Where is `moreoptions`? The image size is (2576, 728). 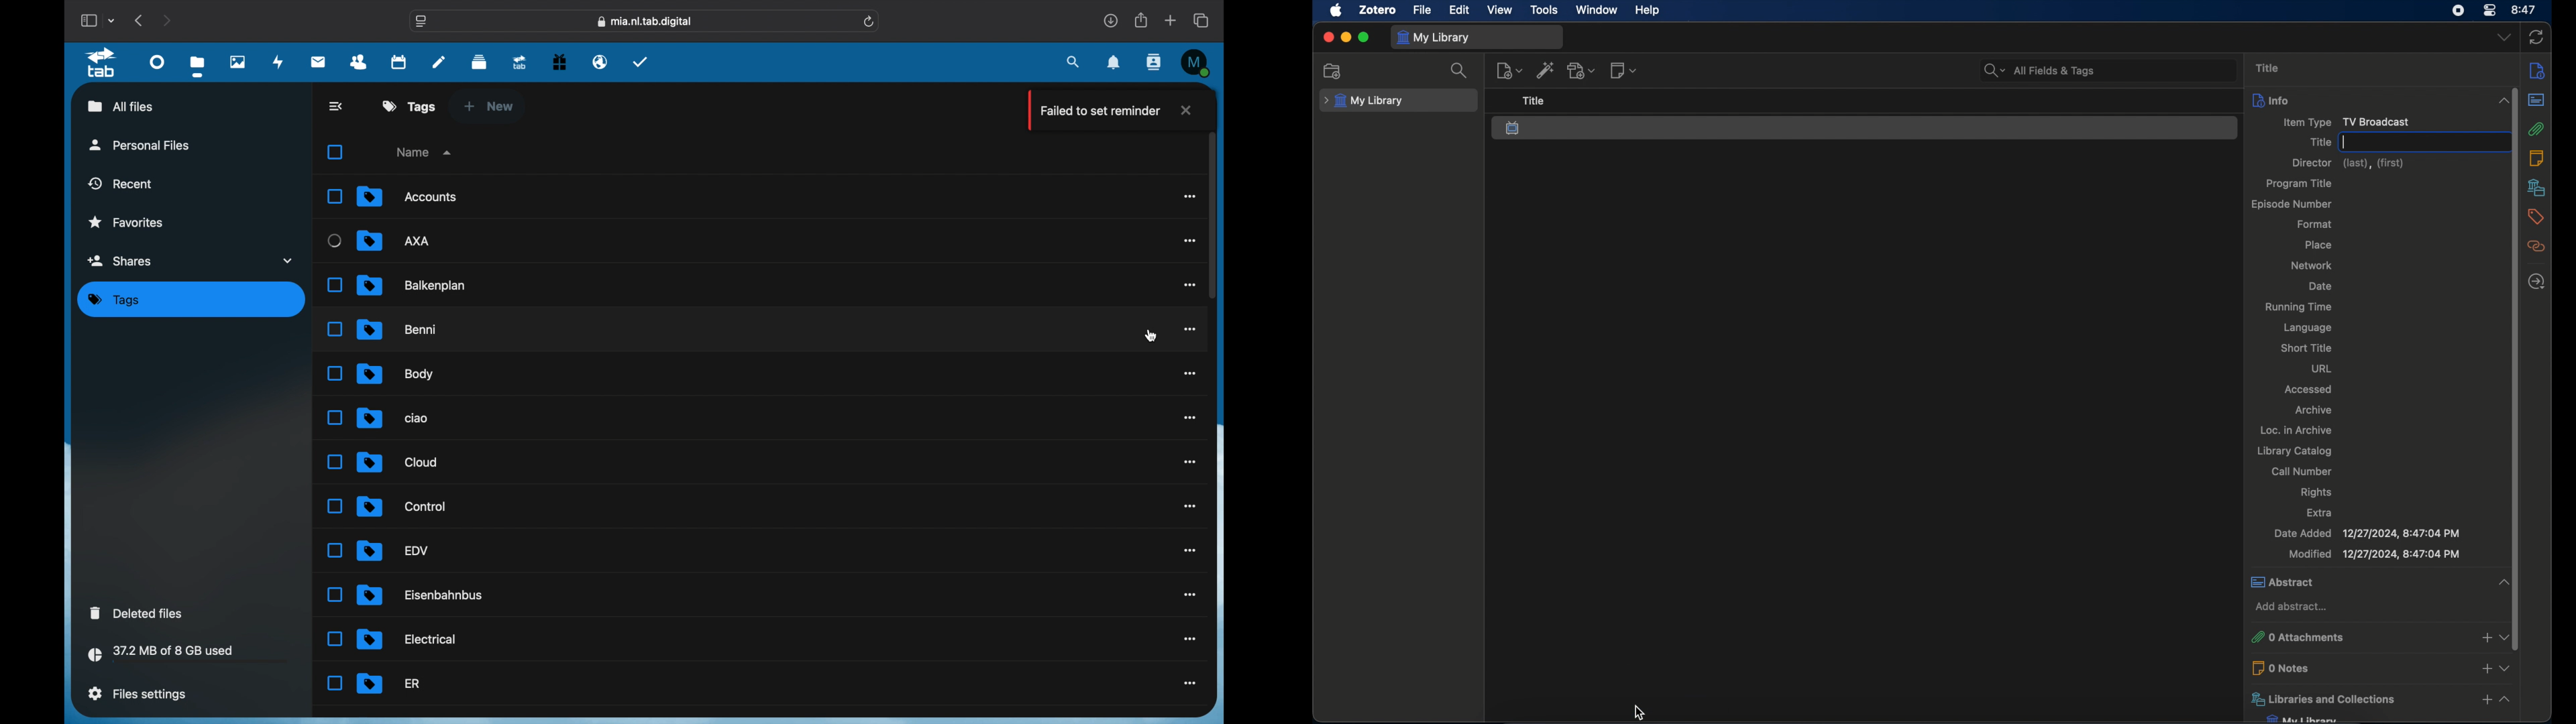 moreoptions is located at coordinates (1191, 373).